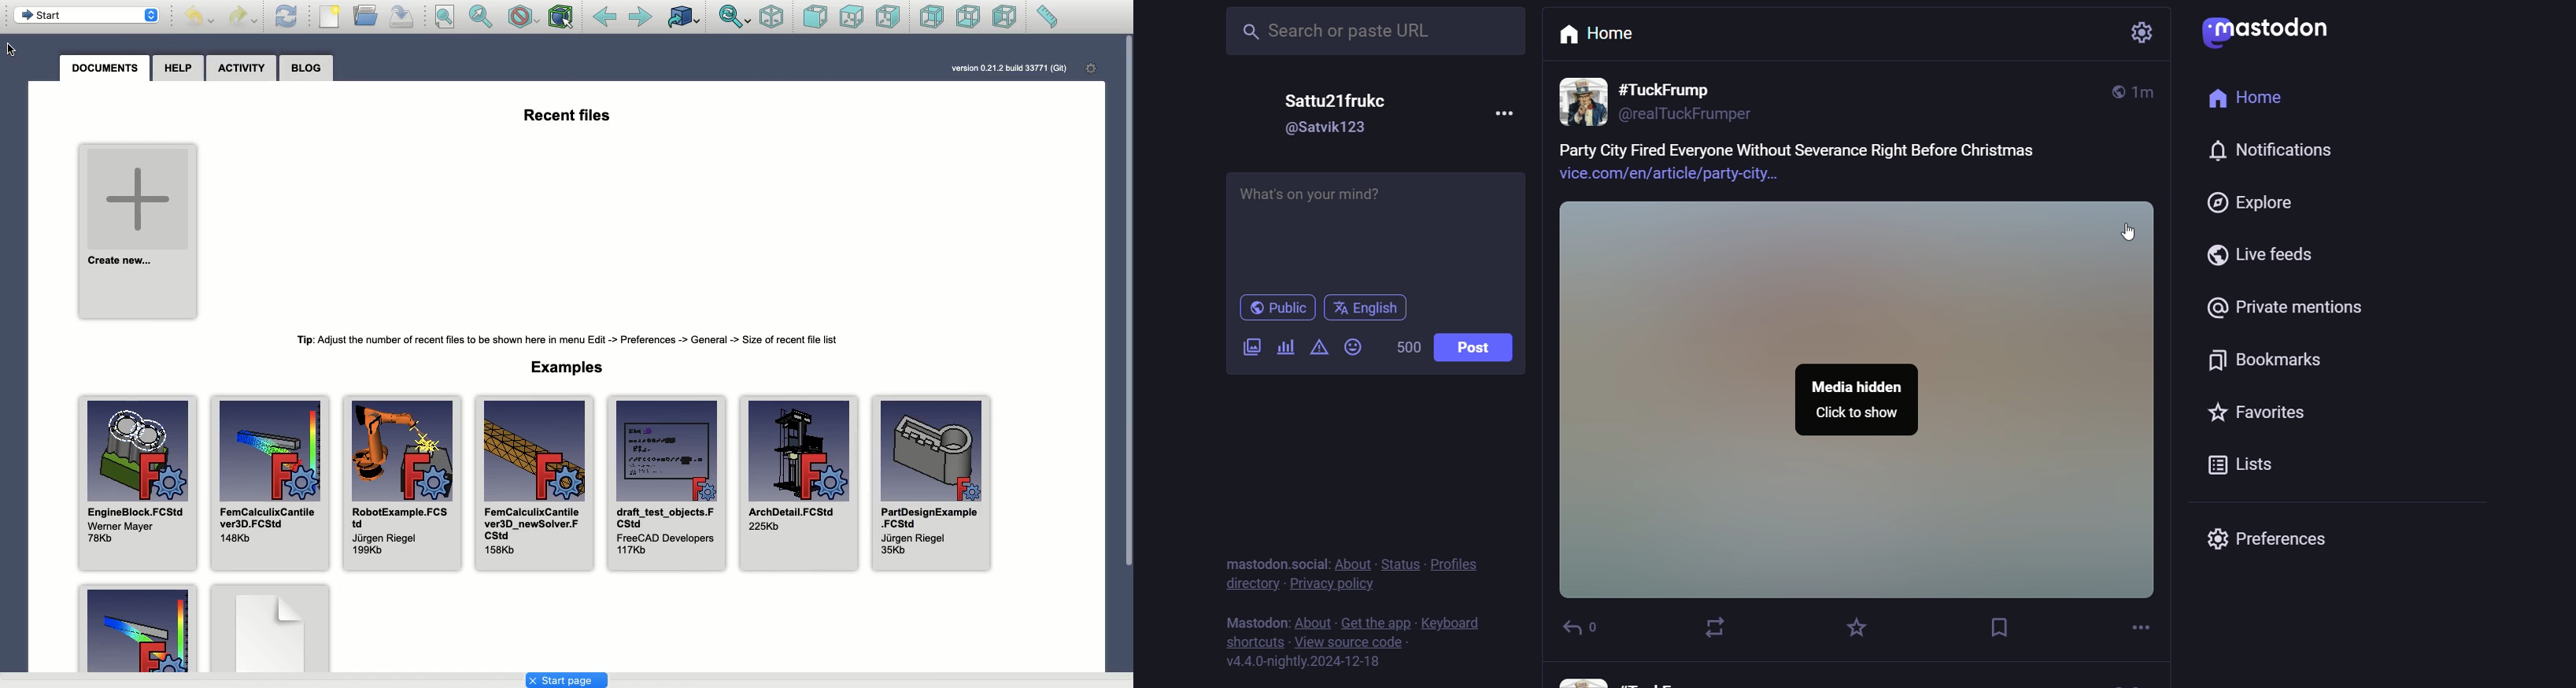 The image size is (2576, 700). What do you see at coordinates (1349, 642) in the screenshot?
I see `View source code` at bounding box center [1349, 642].